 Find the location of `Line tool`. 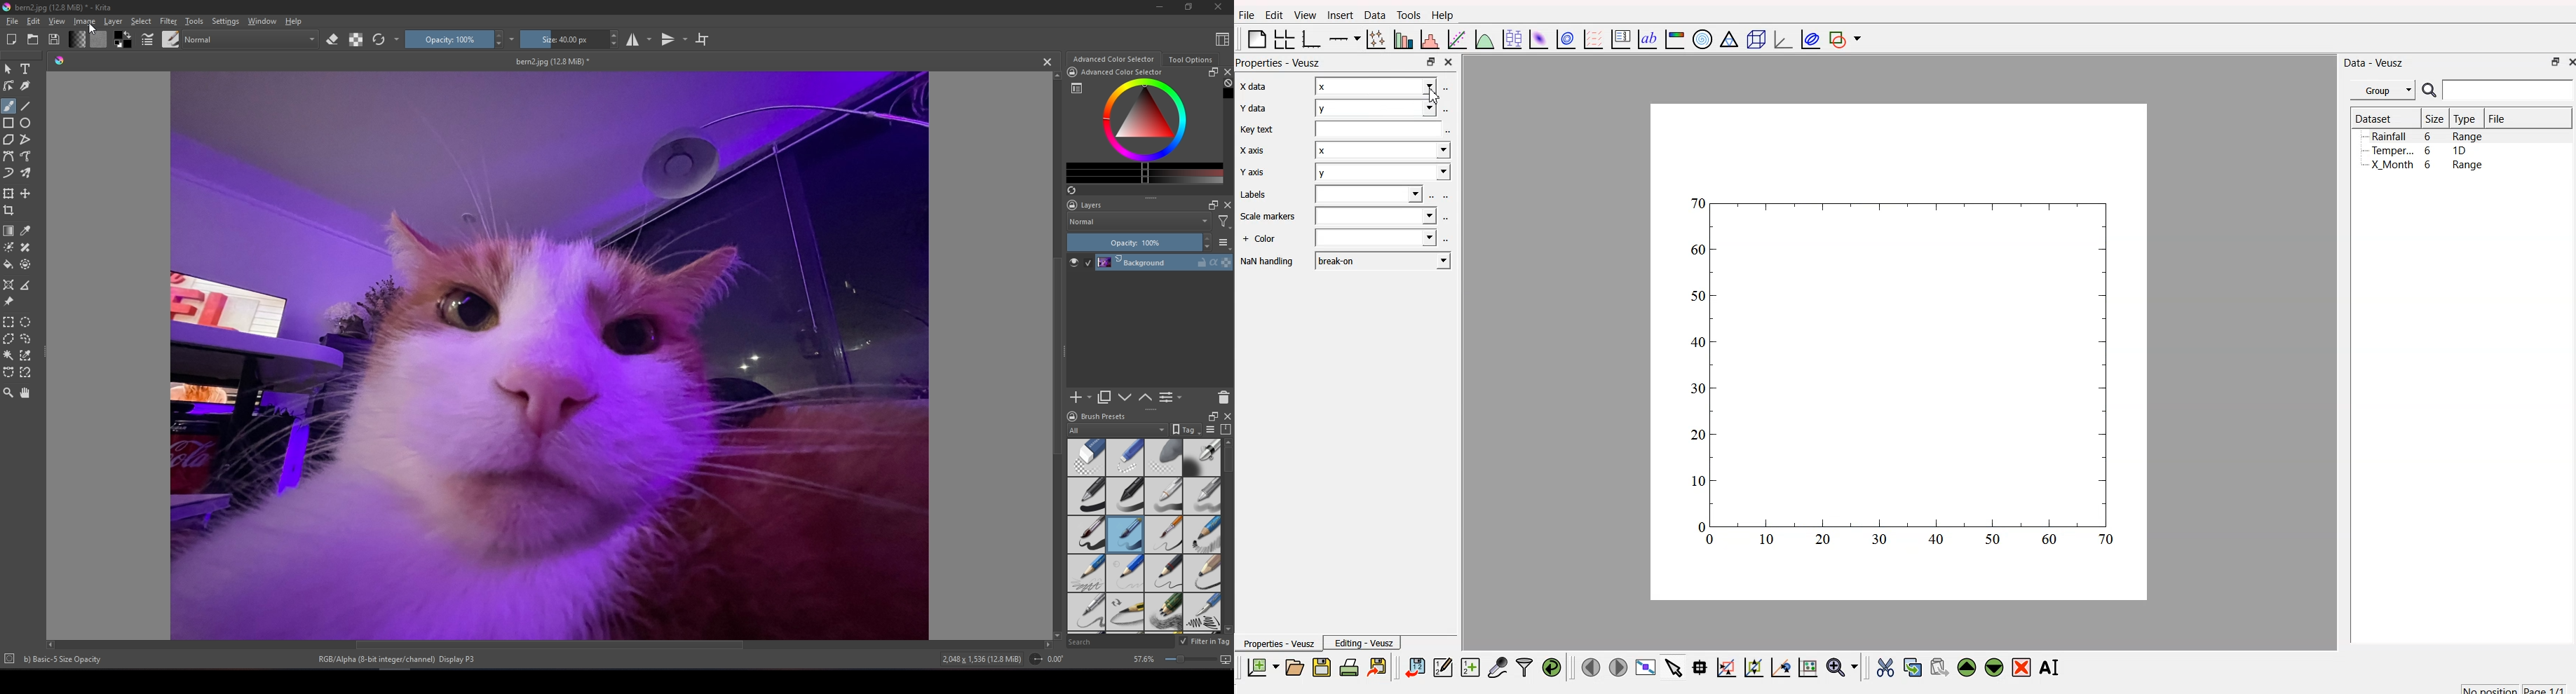

Line tool is located at coordinates (26, 107).